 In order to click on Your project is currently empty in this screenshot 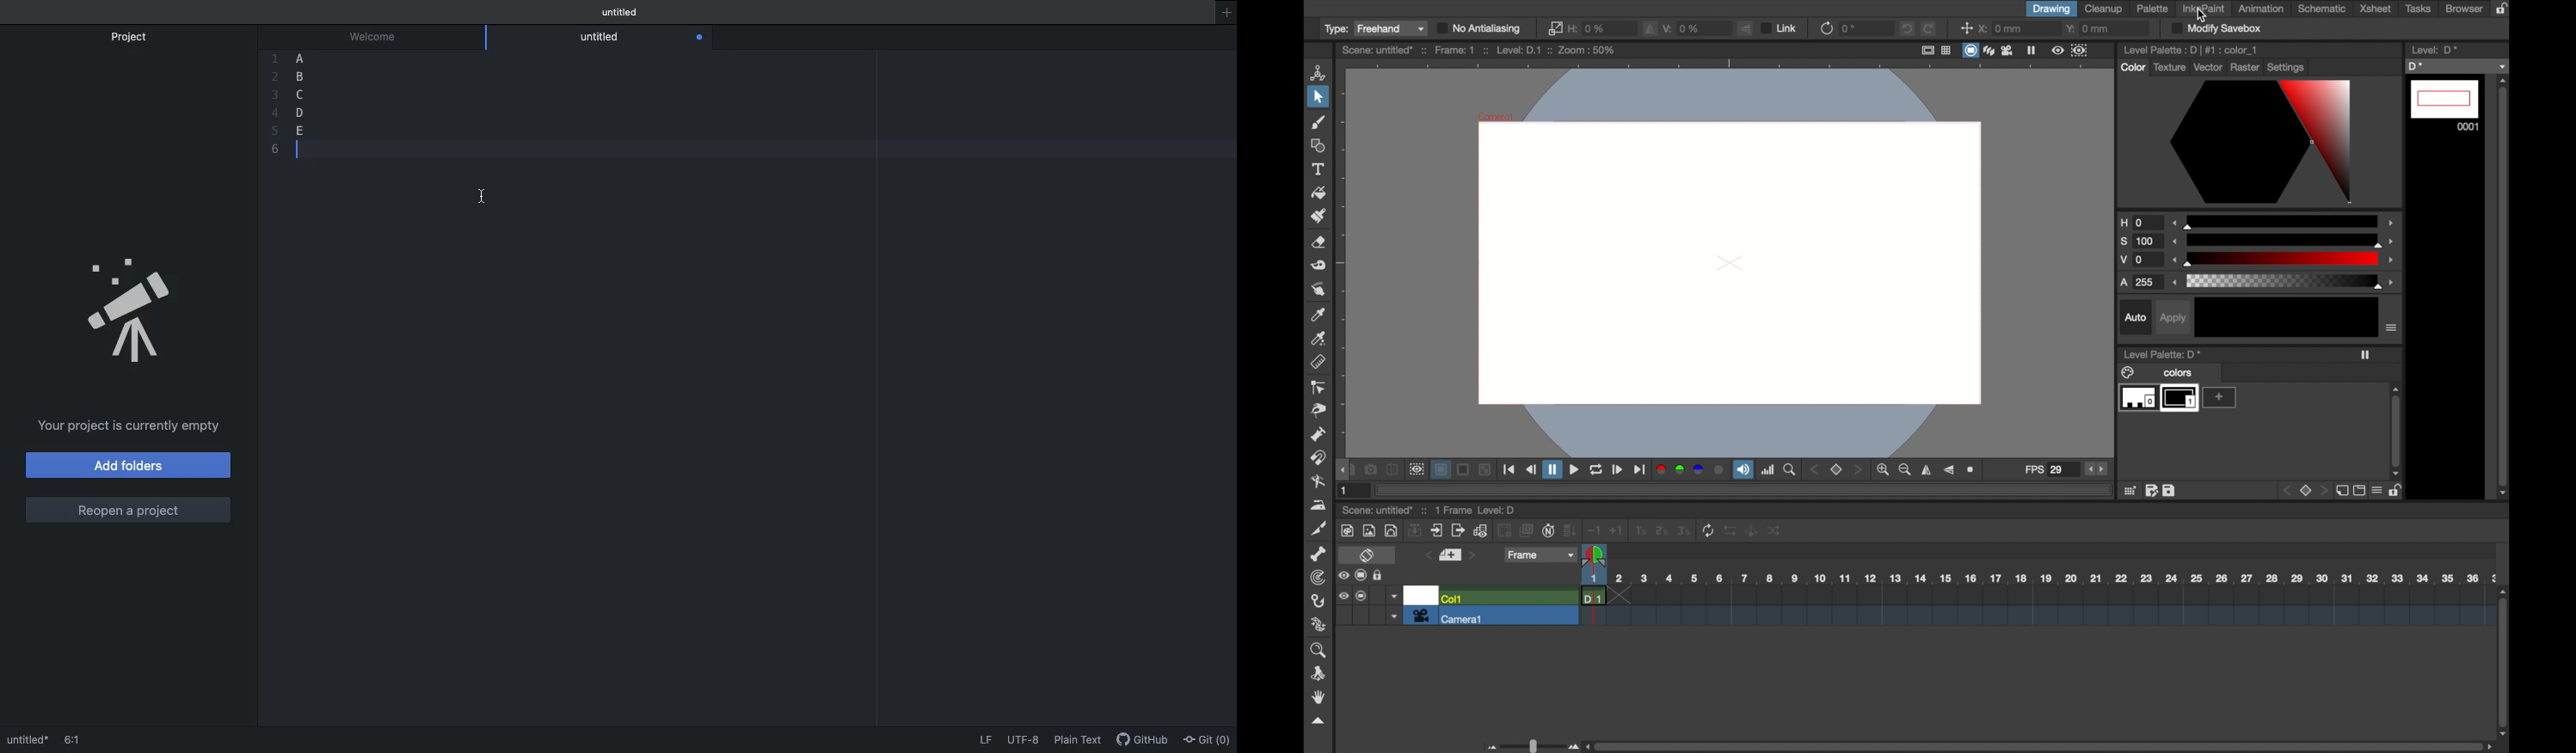, I will do `click(126, 426)`.